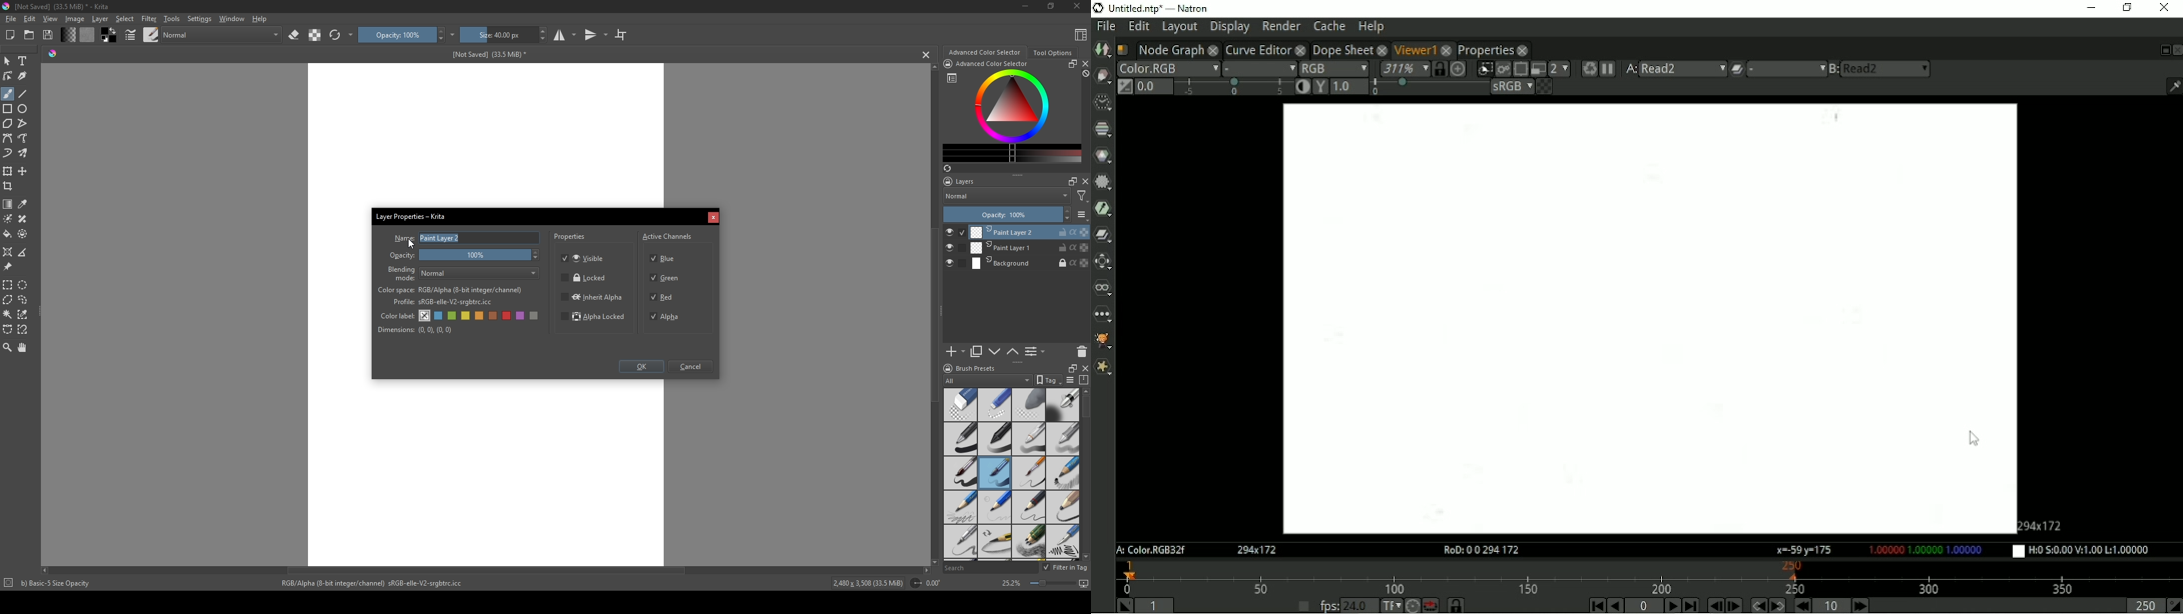 This screenshot has height=616, width=2184. What do you see at coordinates (7, 124) in the screenshot?
I see `polygon` at bounding box center [7, 124].